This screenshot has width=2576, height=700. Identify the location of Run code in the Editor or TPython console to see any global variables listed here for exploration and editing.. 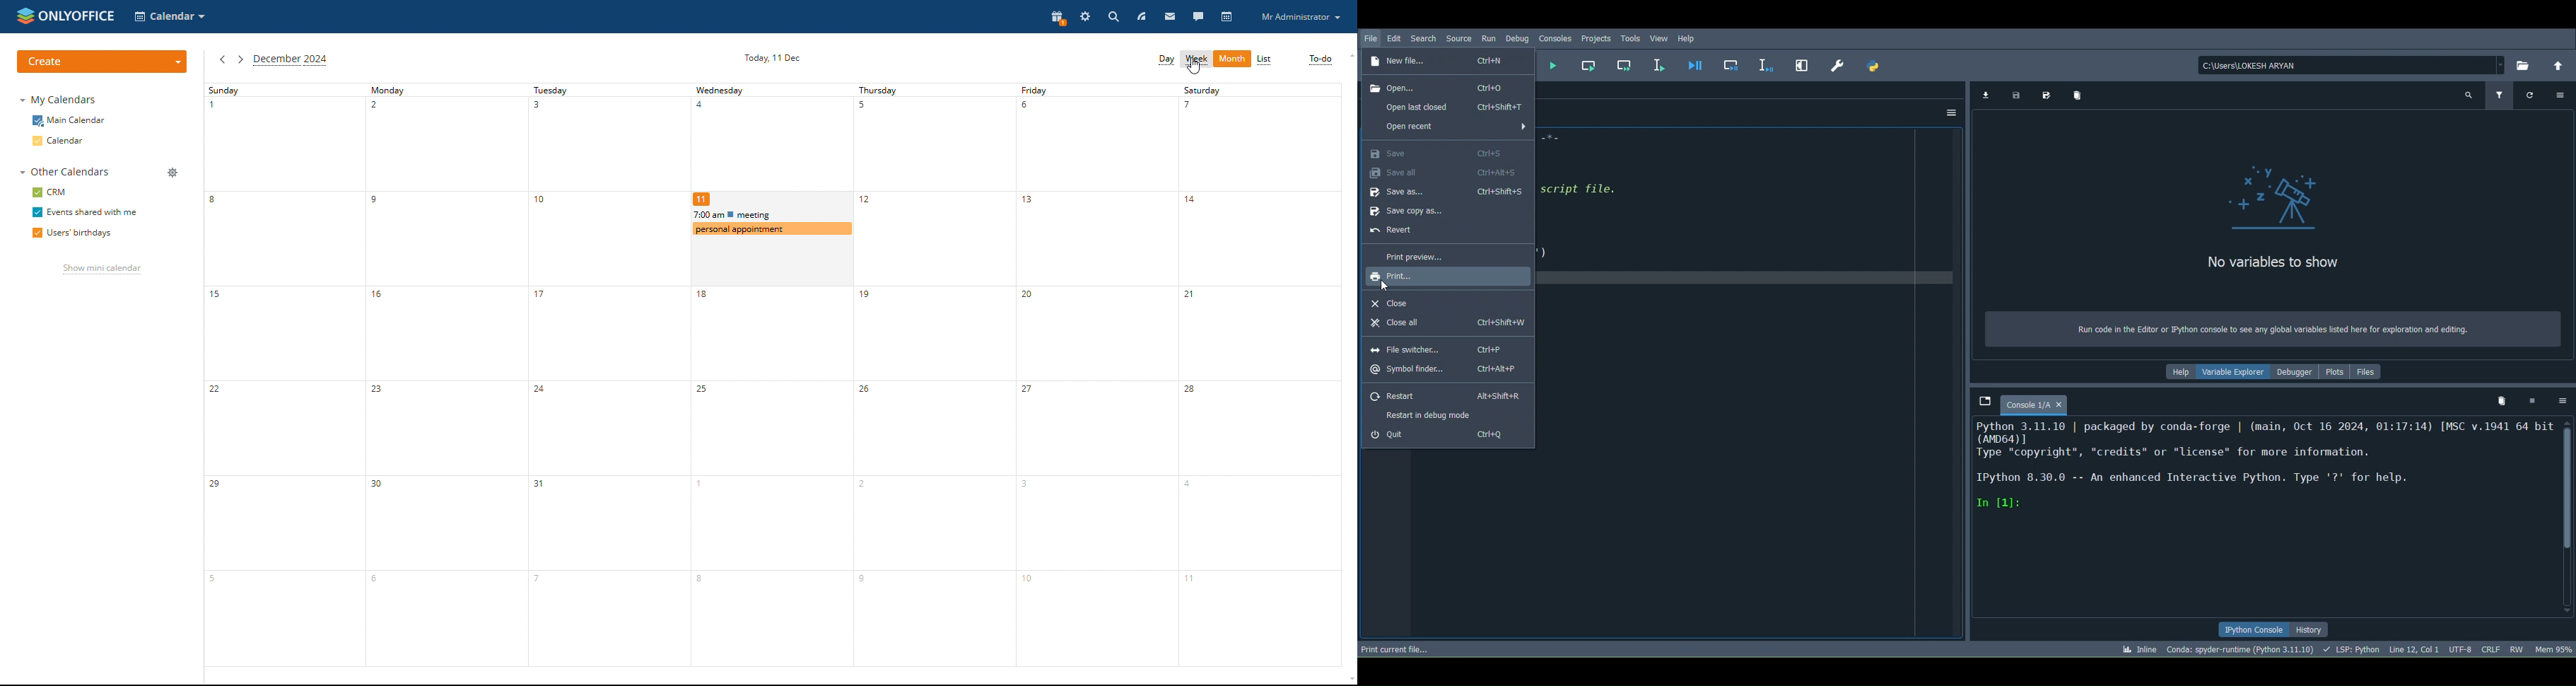
(2263, 327).